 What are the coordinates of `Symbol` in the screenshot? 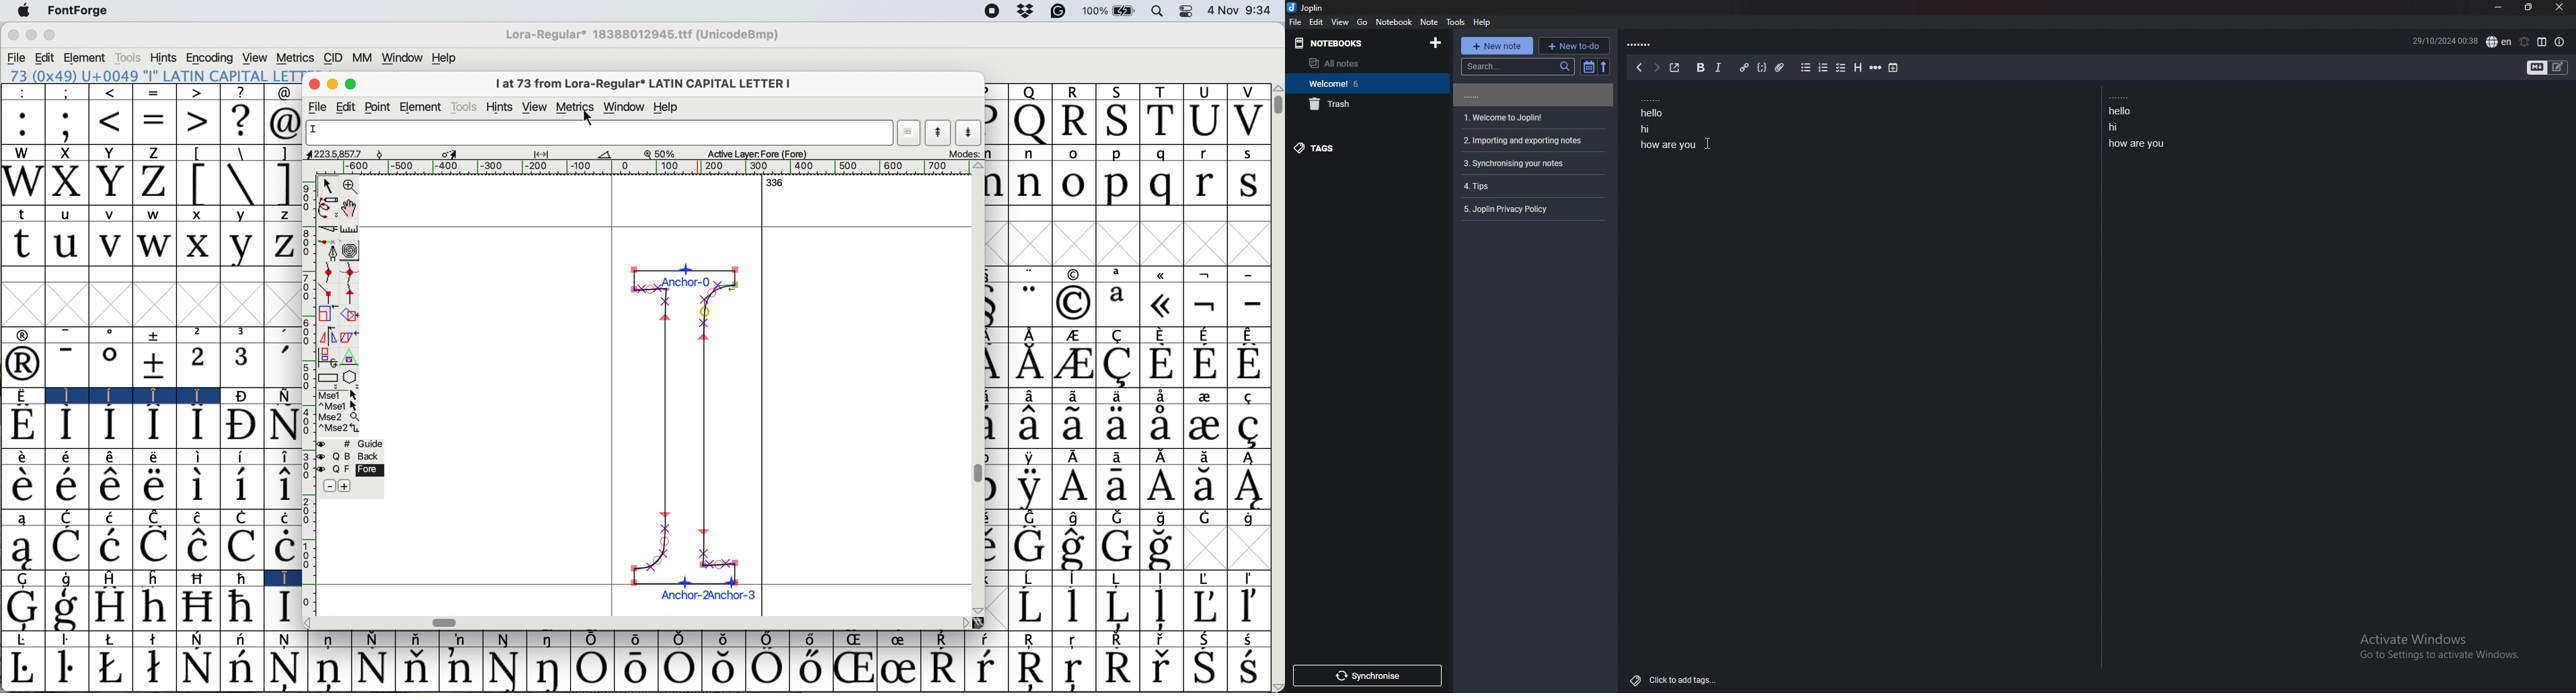 It's located at (330, 669).